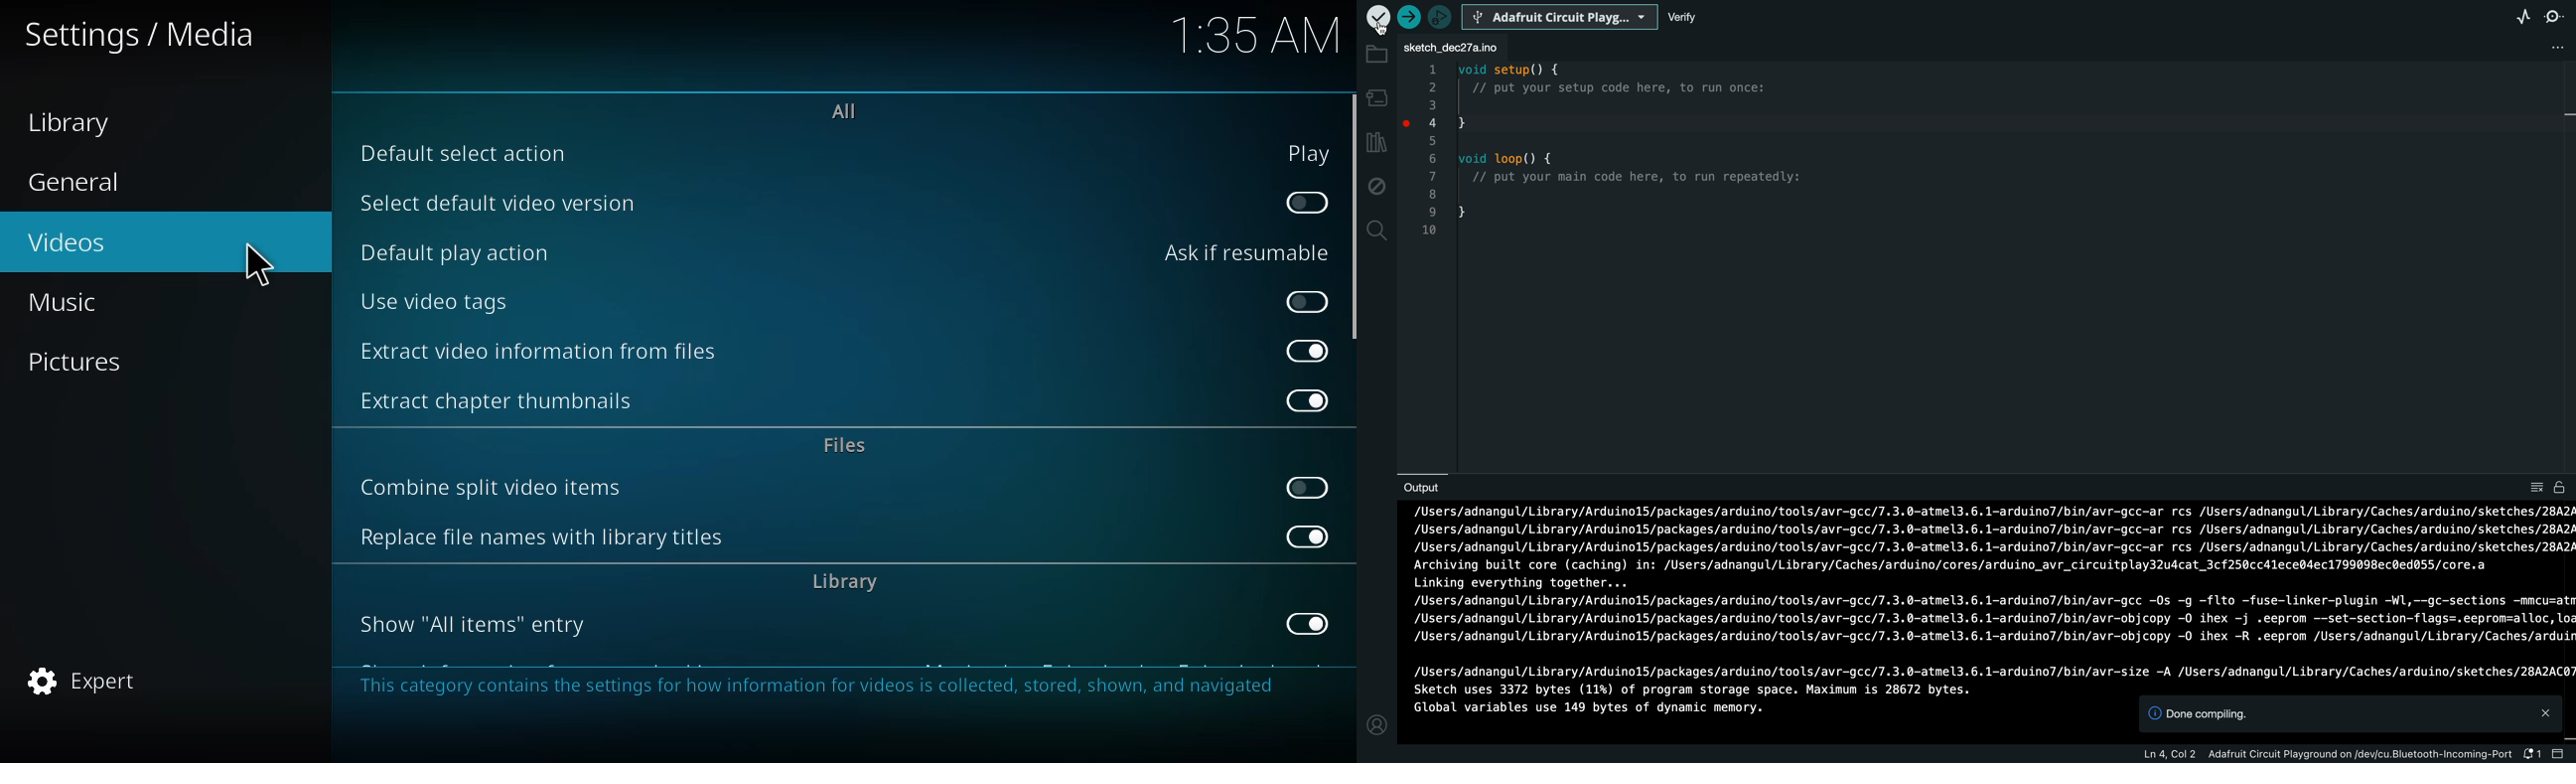 The height and width of the screenshot is (784, 2576). I want to click on select default video version, so click(501, 201).